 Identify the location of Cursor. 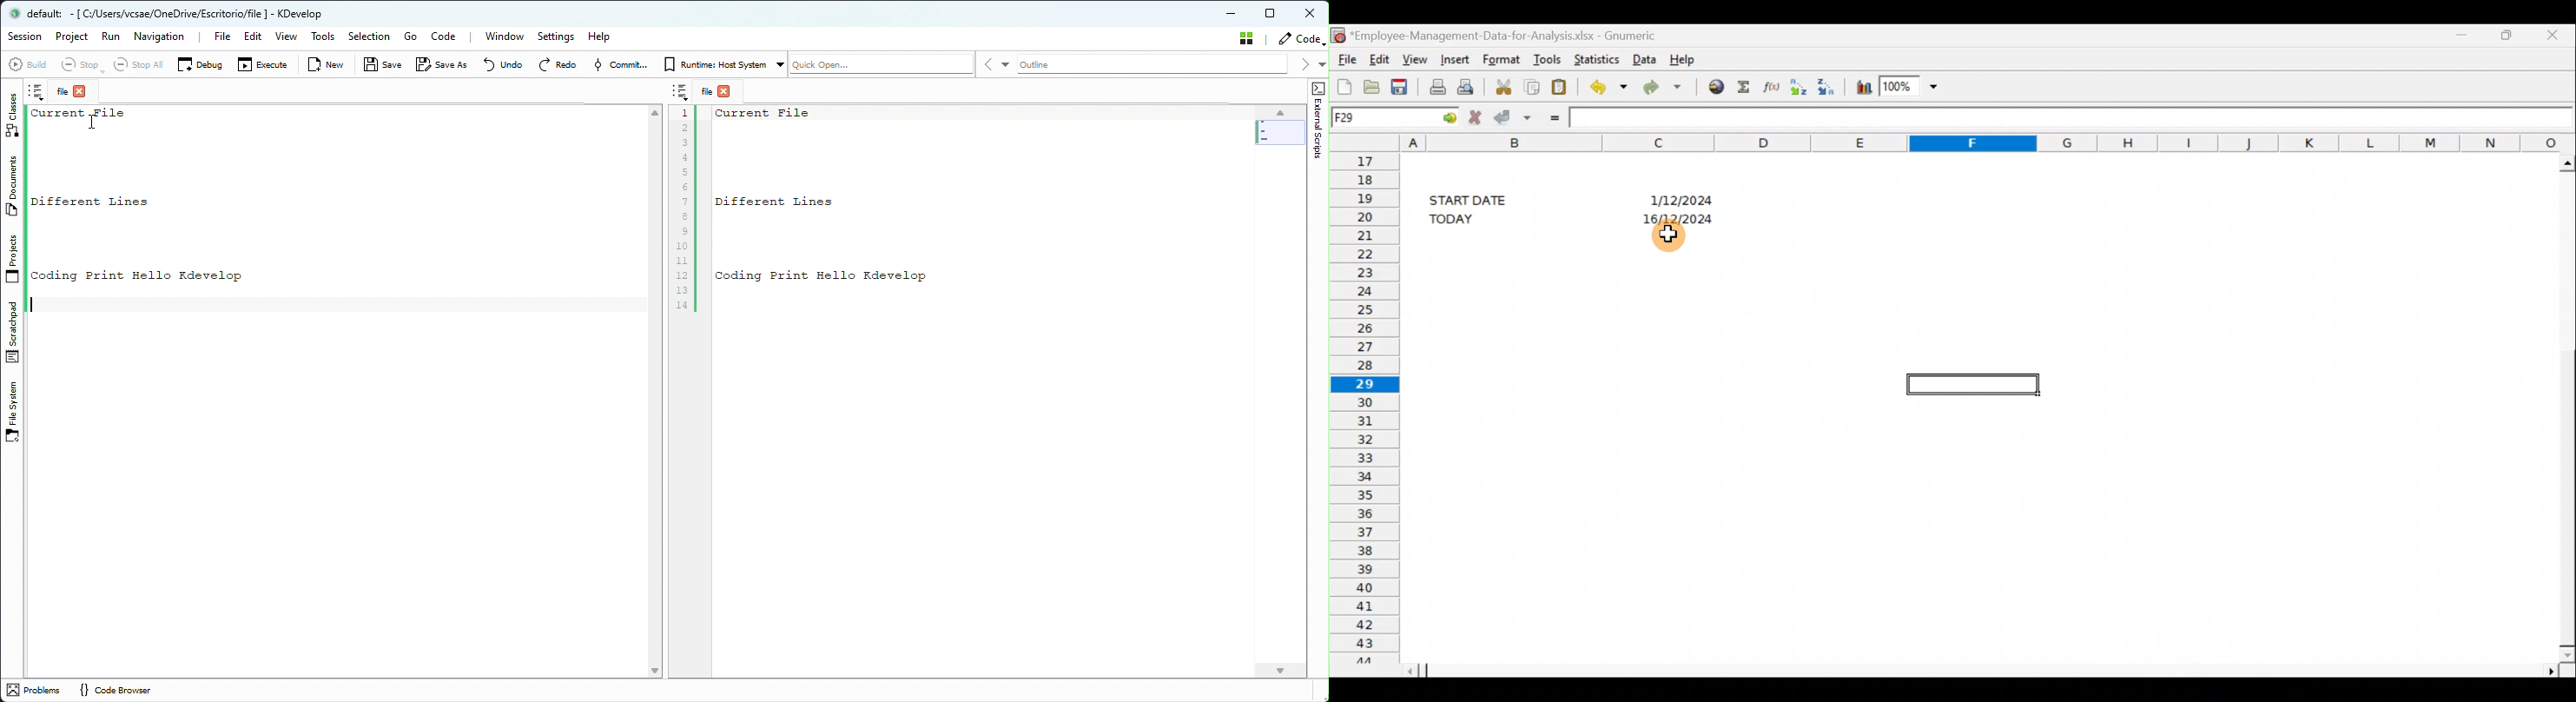
(91, 121).